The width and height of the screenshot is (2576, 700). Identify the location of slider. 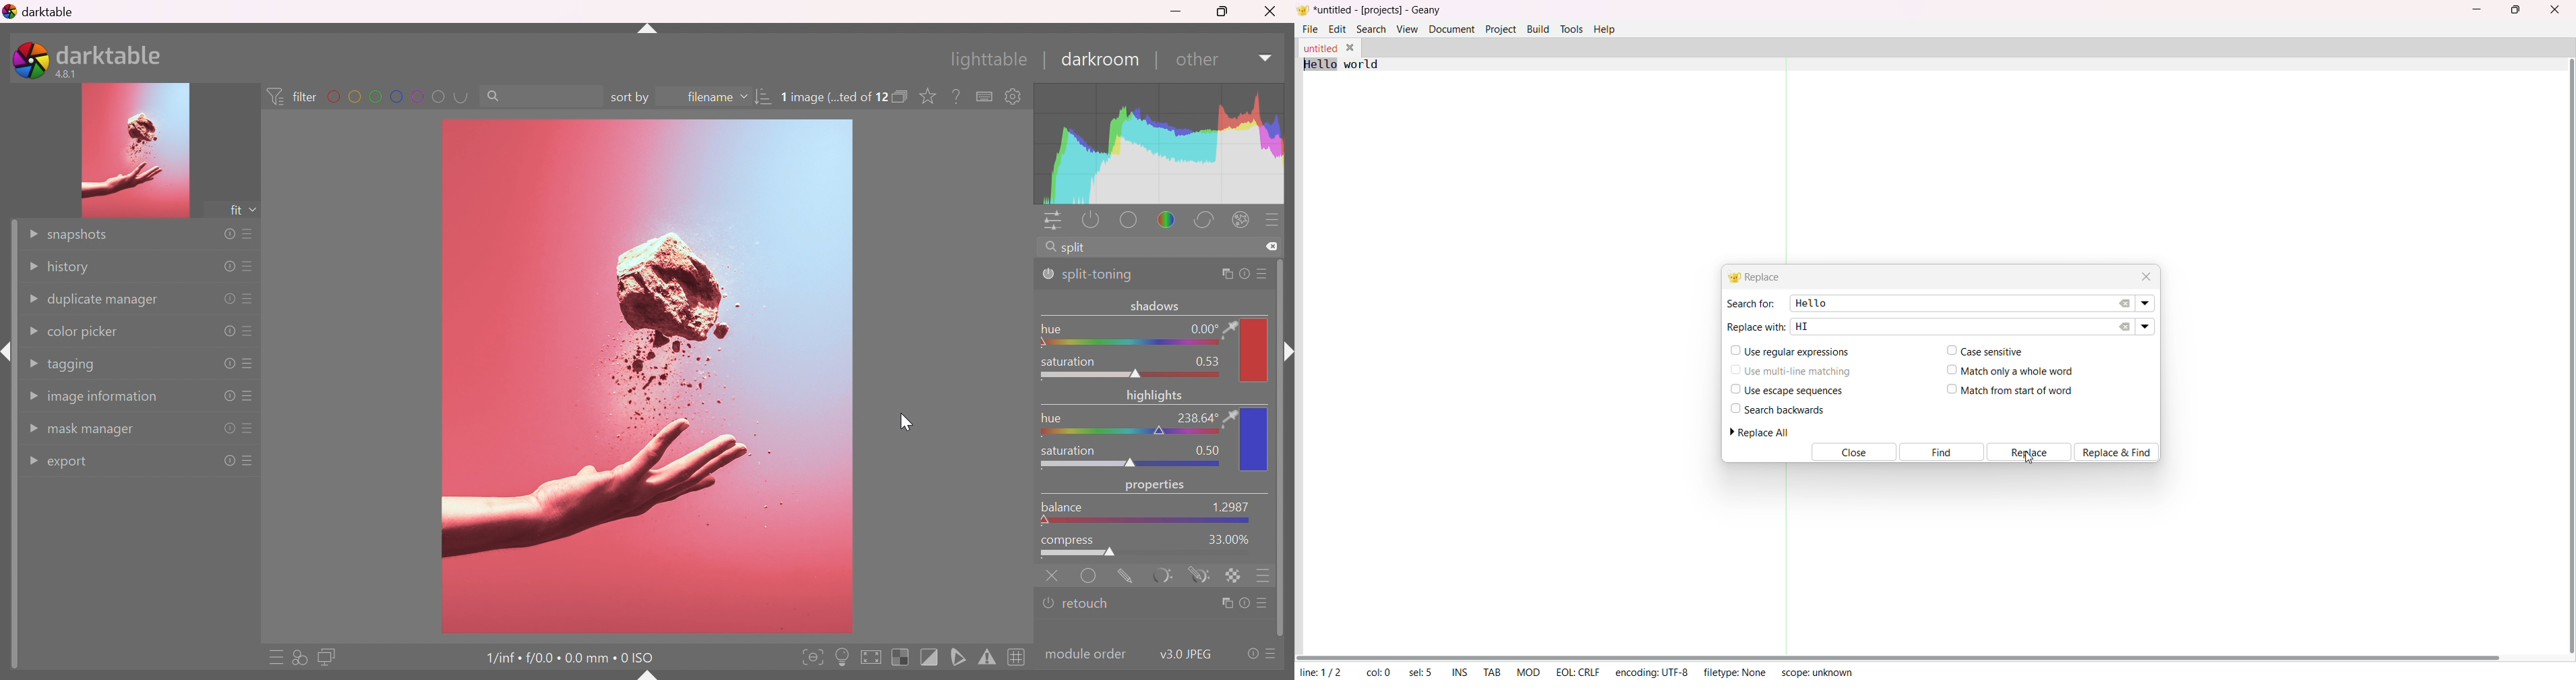
(1155, 556).